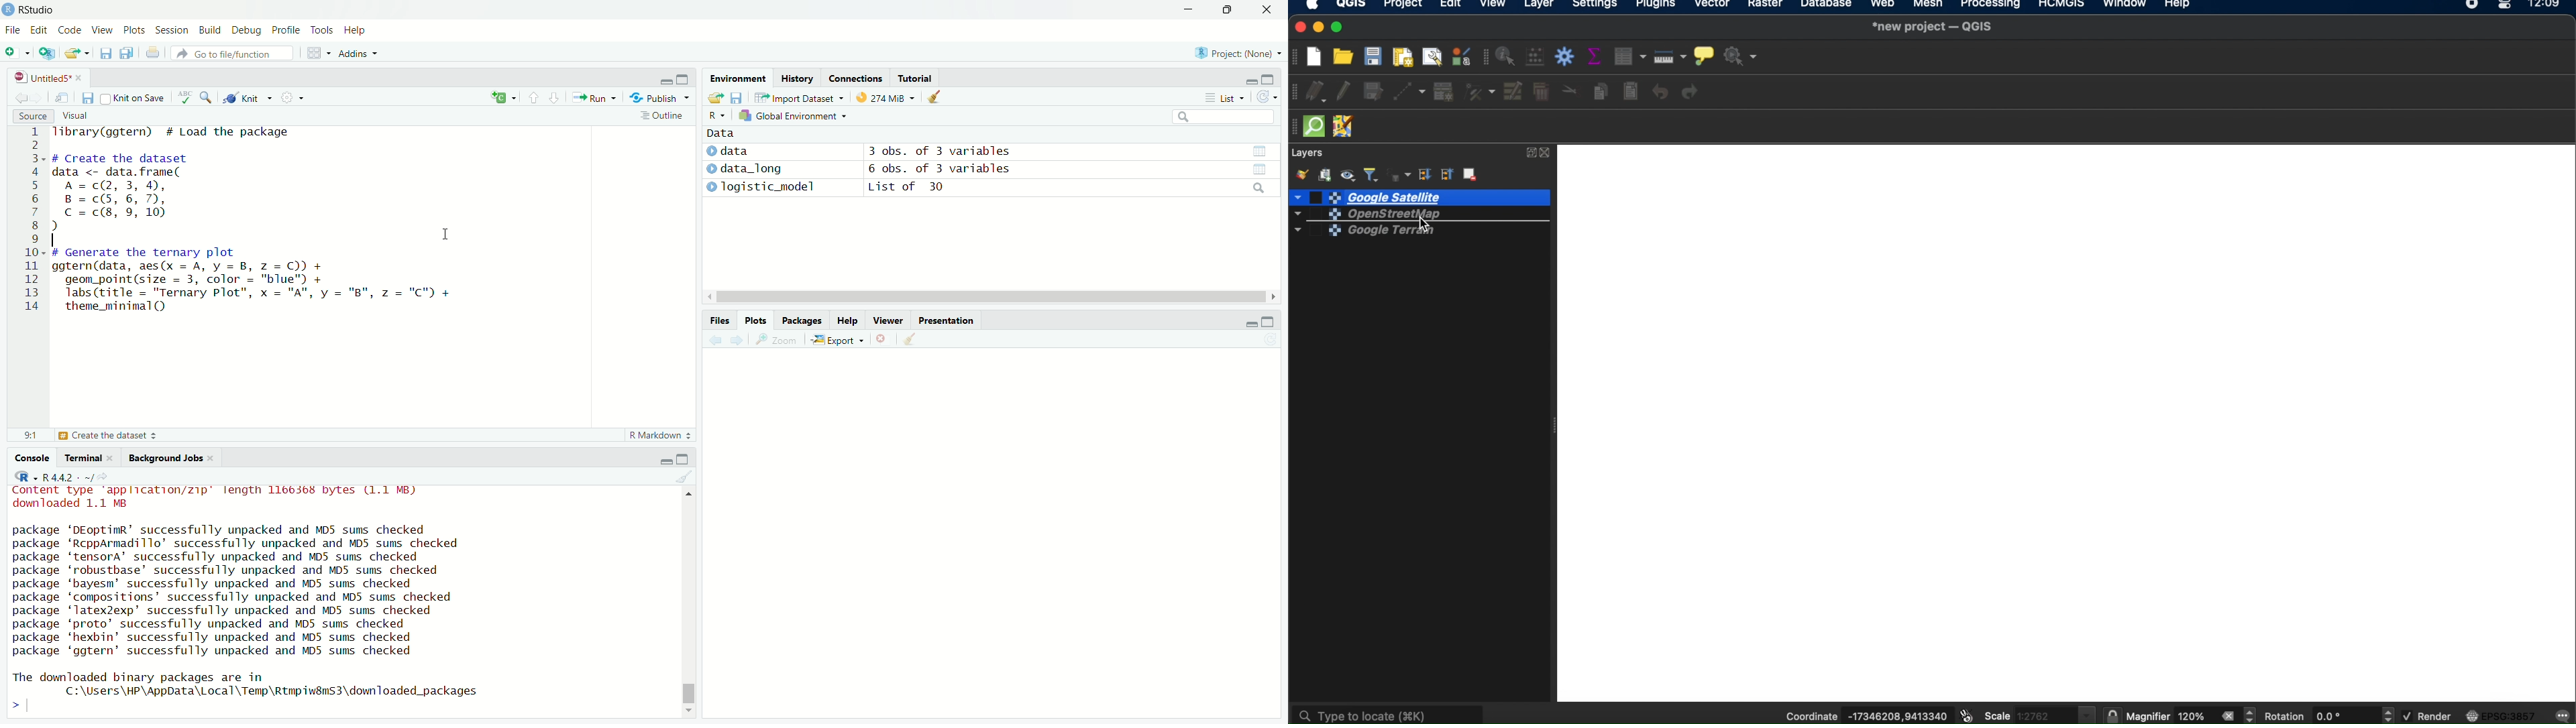 This screenshot has width=2576, height=728. What do you see at coordinates (1740, 57) in the screenshot?
I see `no action selected` at bounding box center [1740, 57].